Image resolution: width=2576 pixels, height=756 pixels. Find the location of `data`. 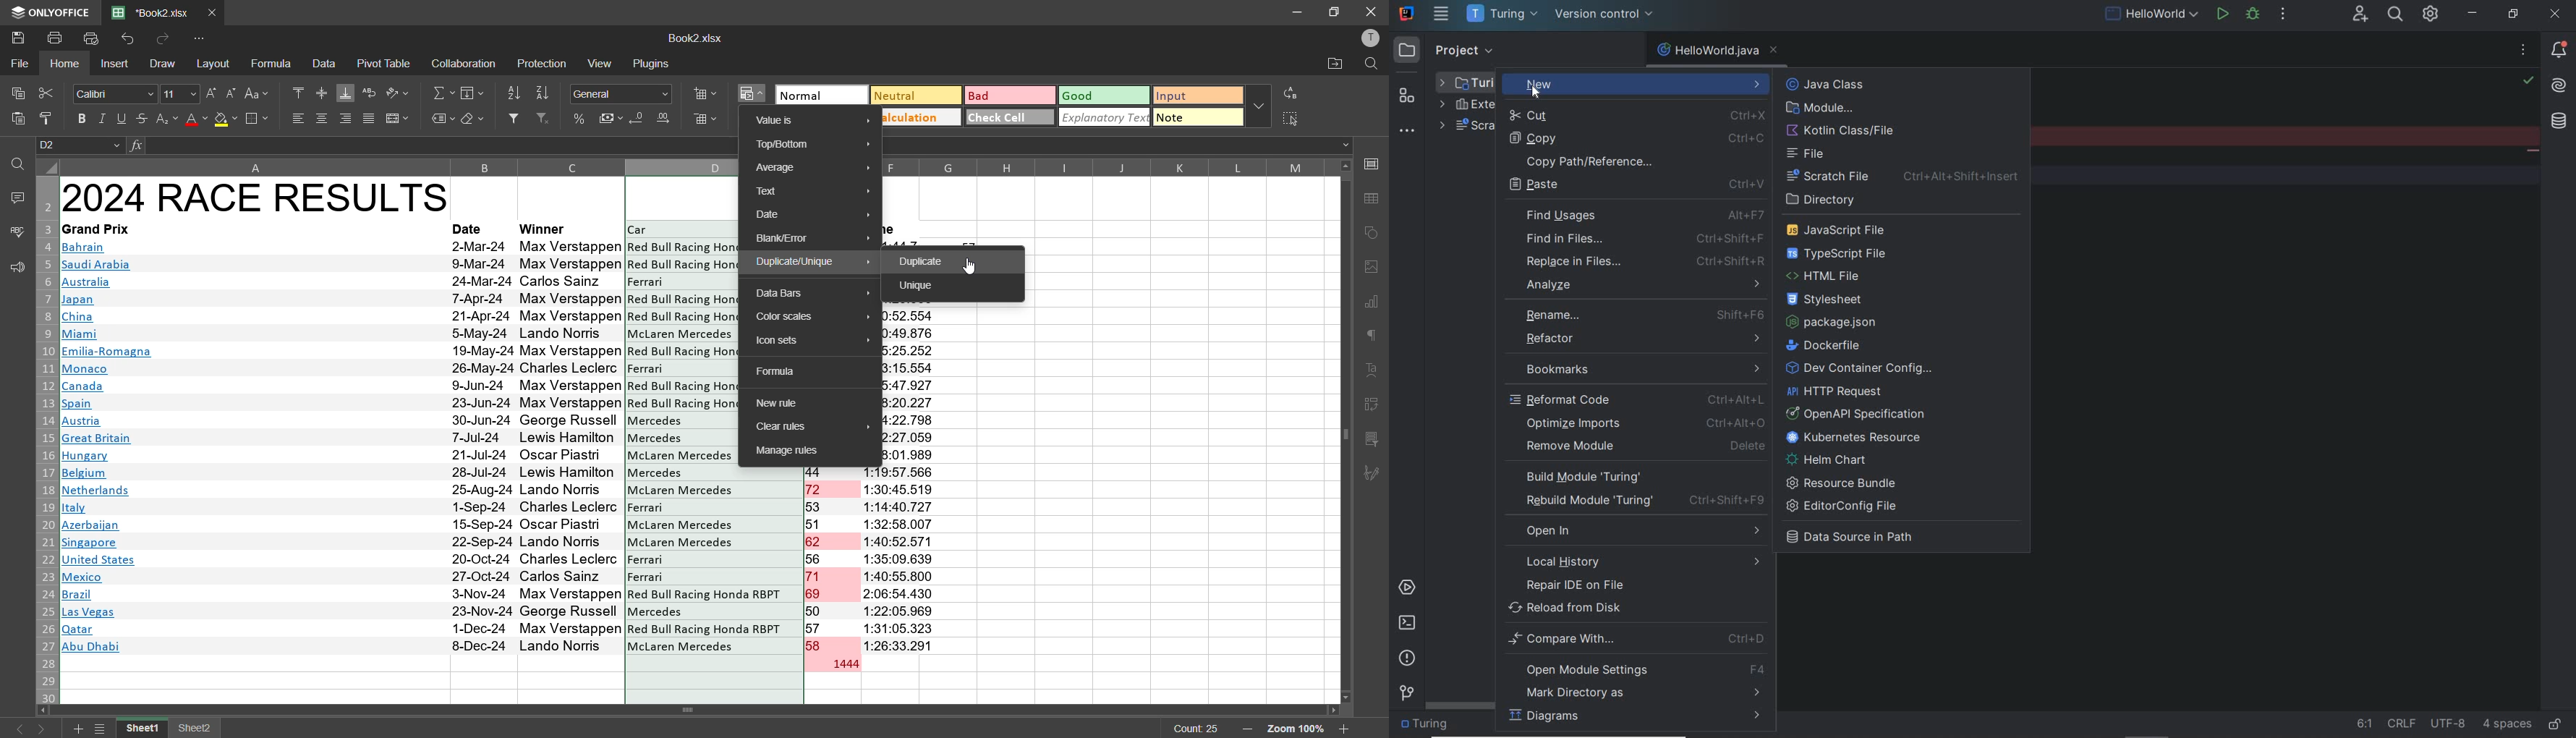

data is located at coordinates (324, 63).